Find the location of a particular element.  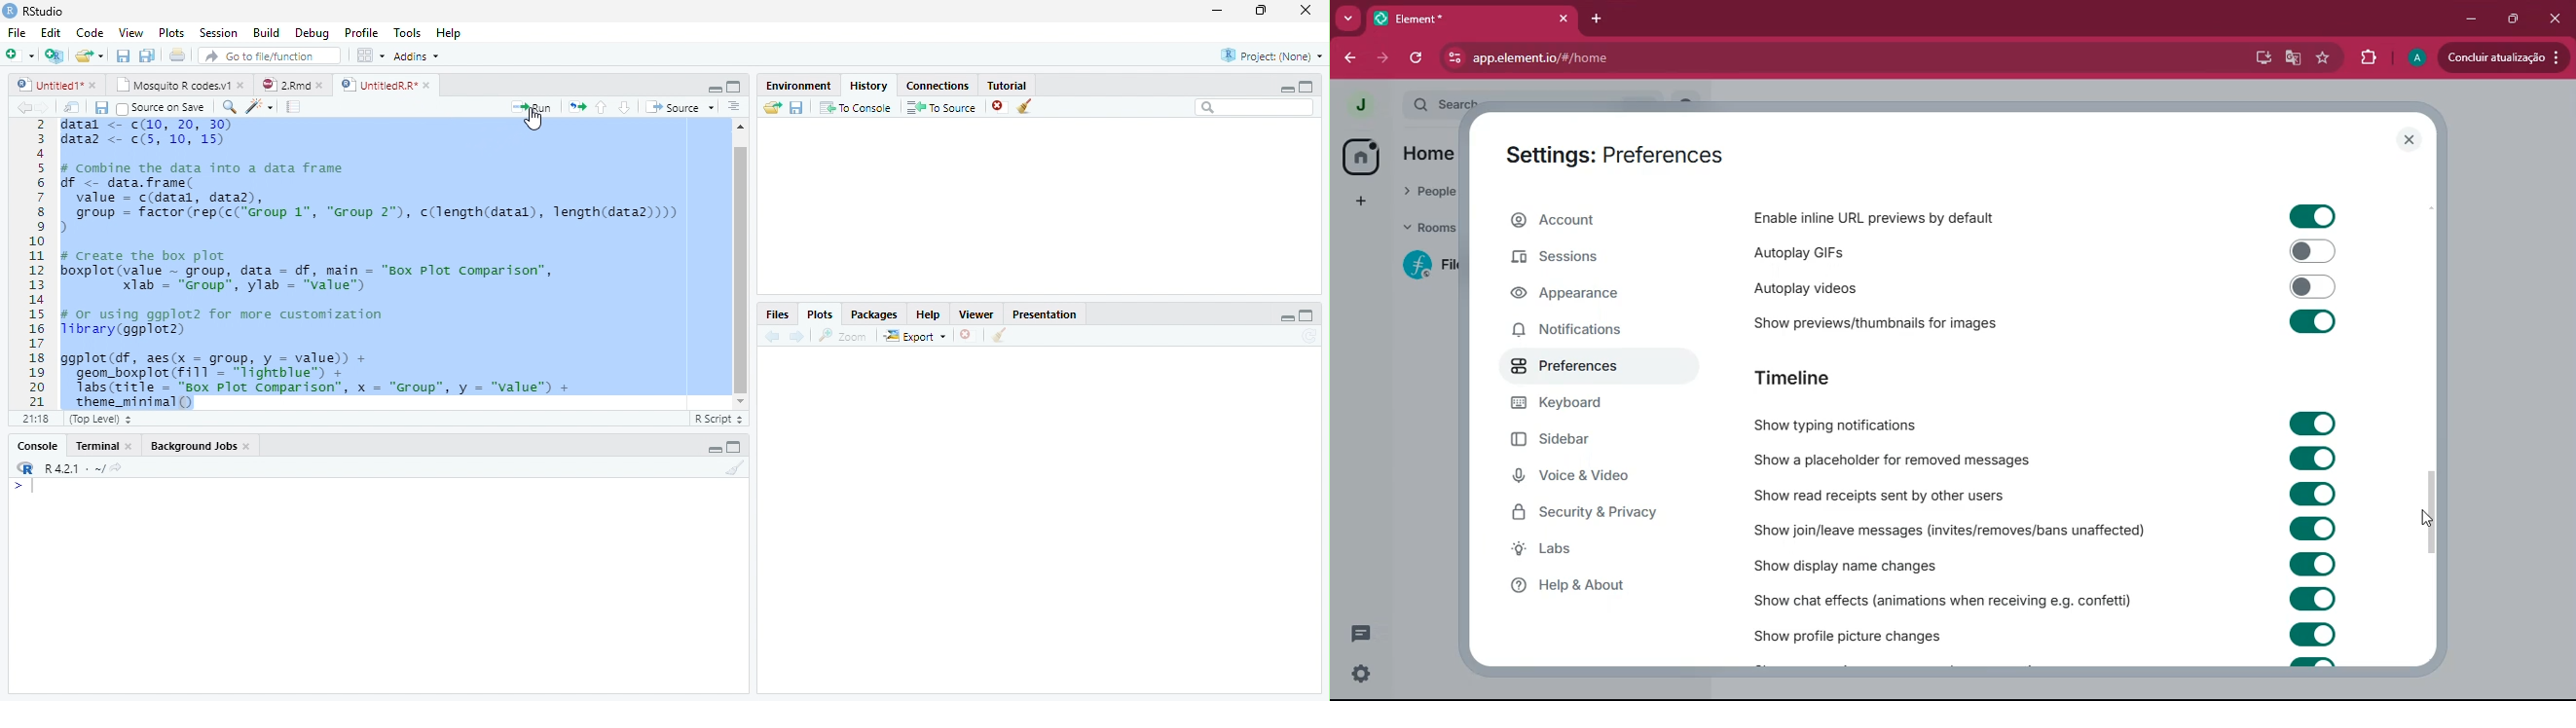

preferences is located at coordinates (1573, 364).